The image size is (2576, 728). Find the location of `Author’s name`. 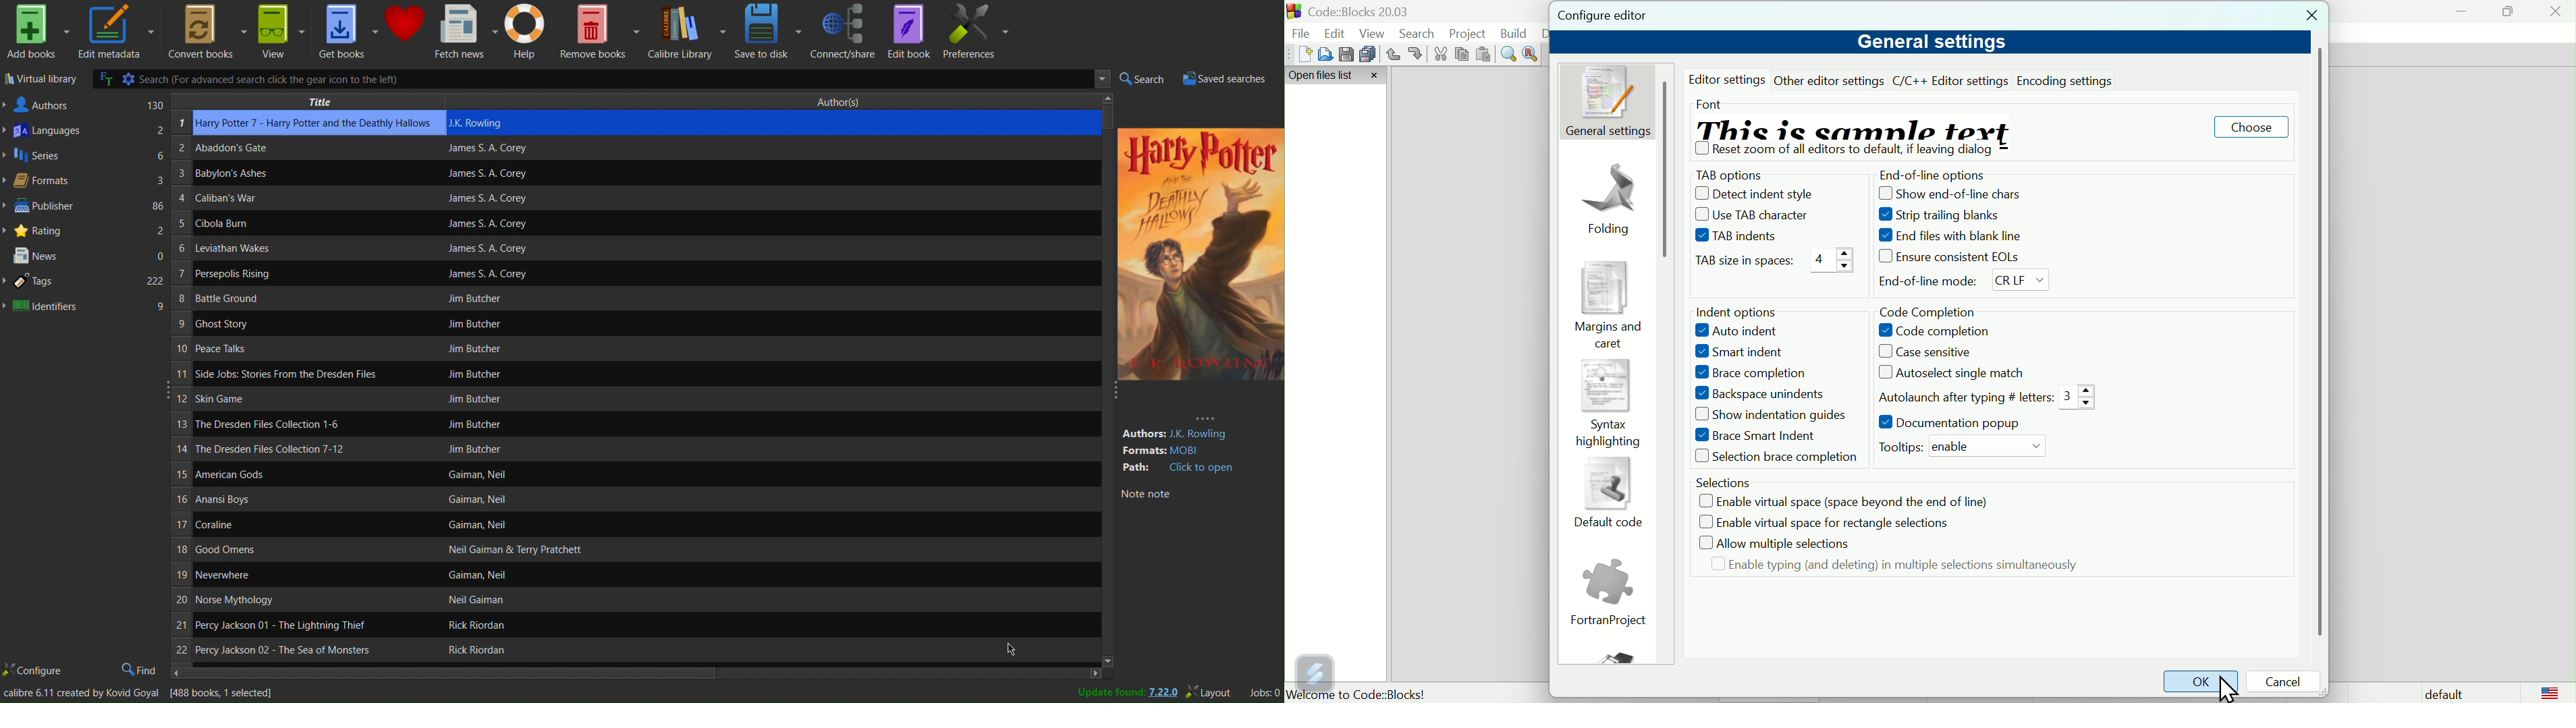

Author’s name is located at coordinates (536, 574).